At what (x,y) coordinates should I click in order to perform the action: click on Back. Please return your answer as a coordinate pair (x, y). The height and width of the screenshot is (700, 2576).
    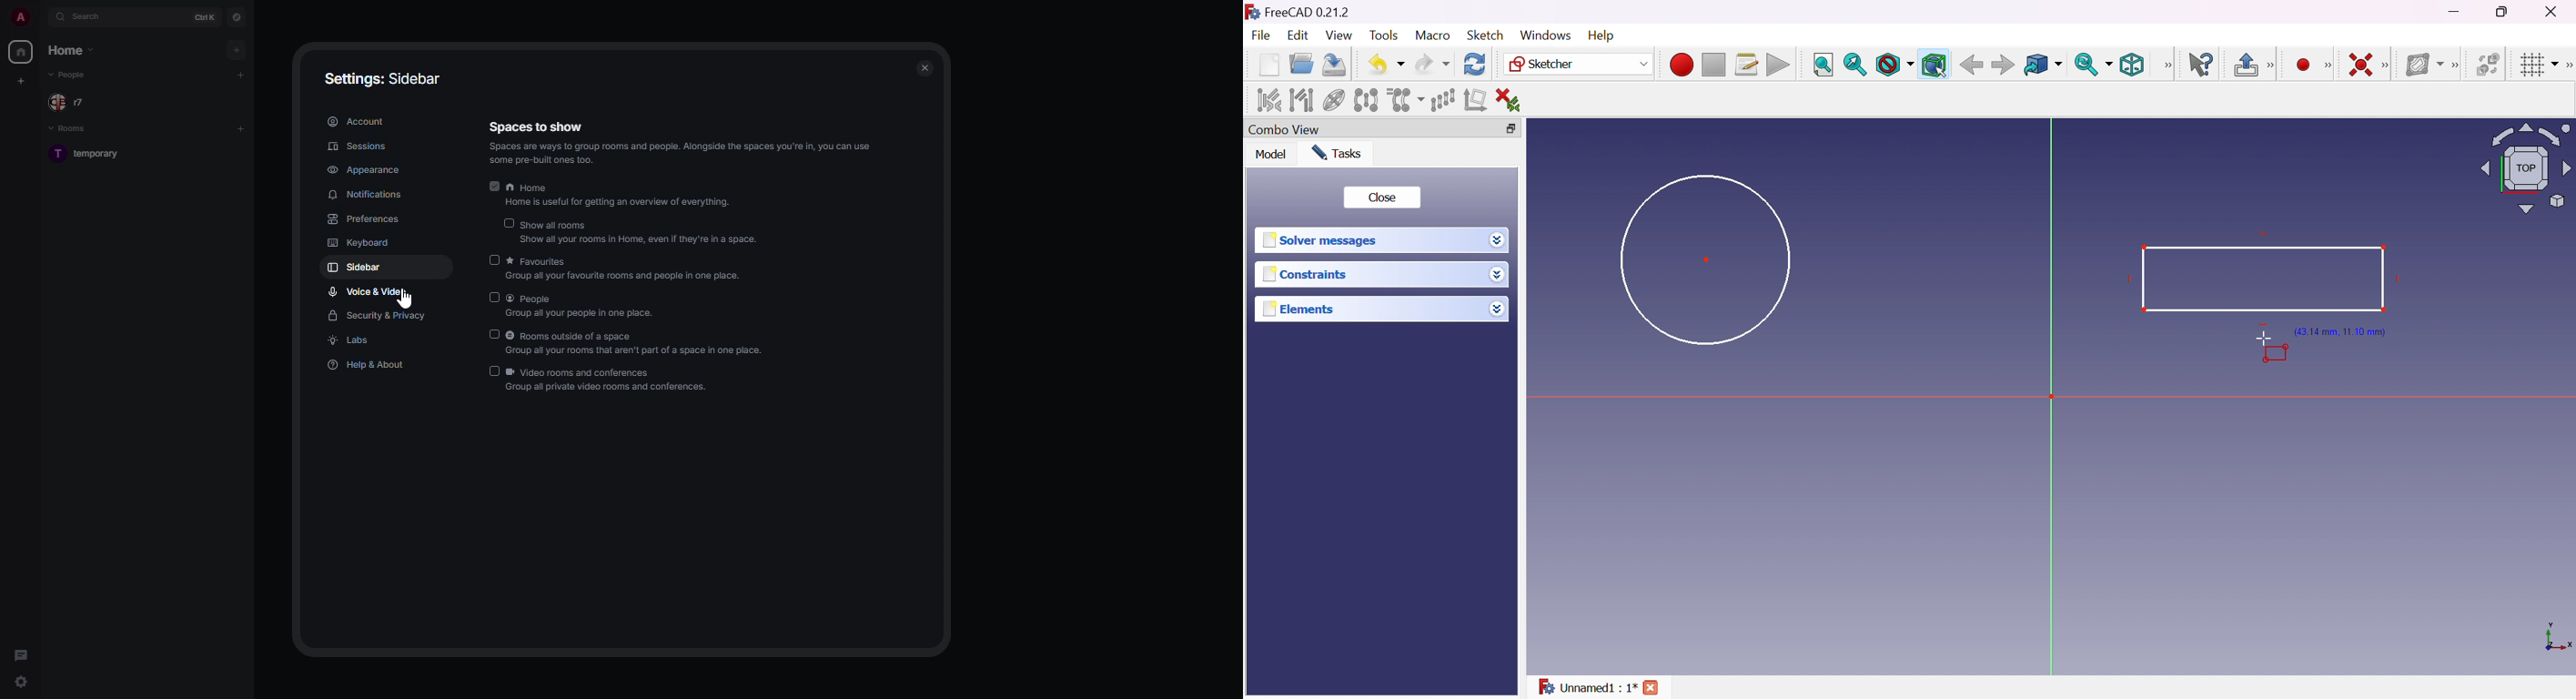
    Looking at the image, I should click on (1972, 64).